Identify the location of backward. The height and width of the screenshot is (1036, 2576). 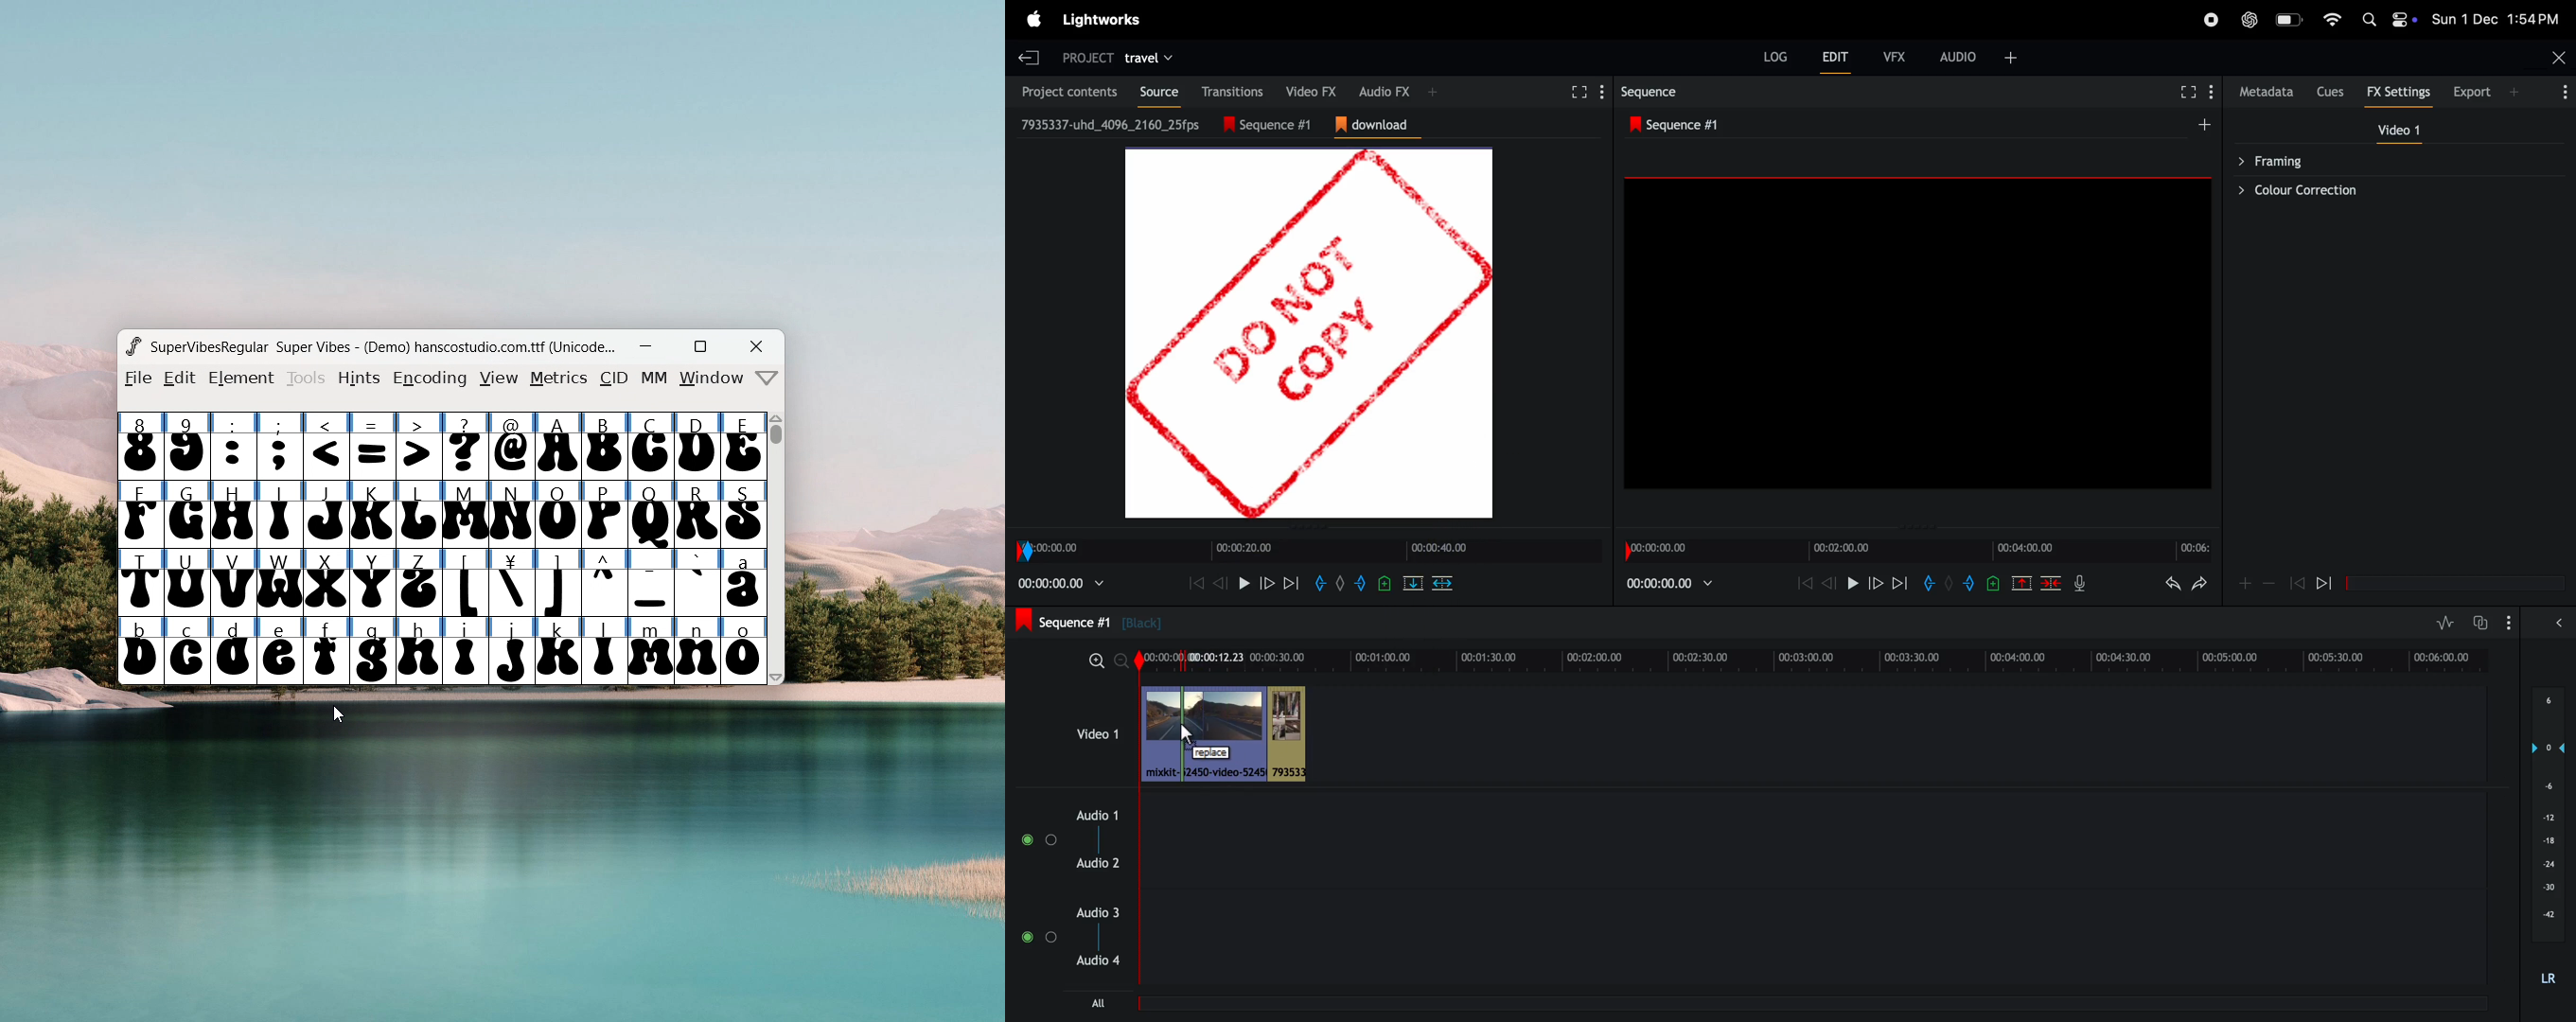
(2297, 583).